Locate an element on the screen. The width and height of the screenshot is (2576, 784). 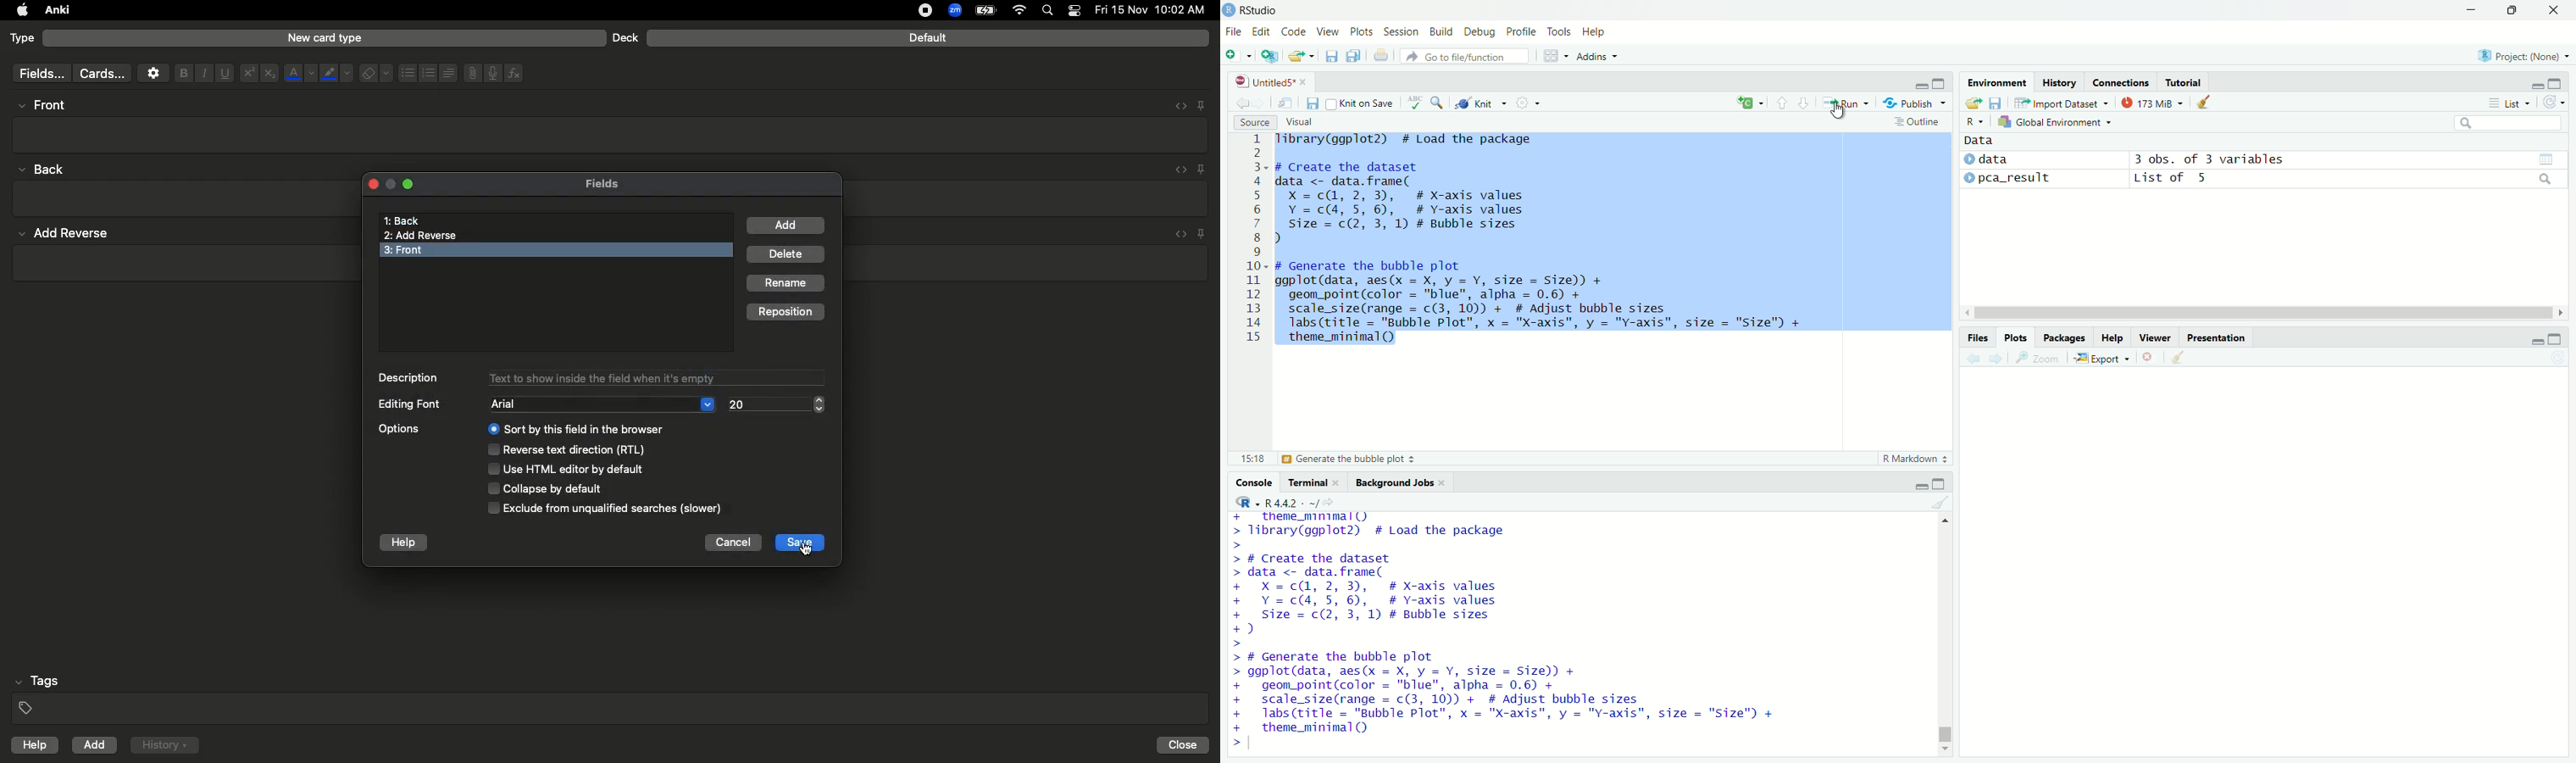
editing font is located at coordinates (411, 405).